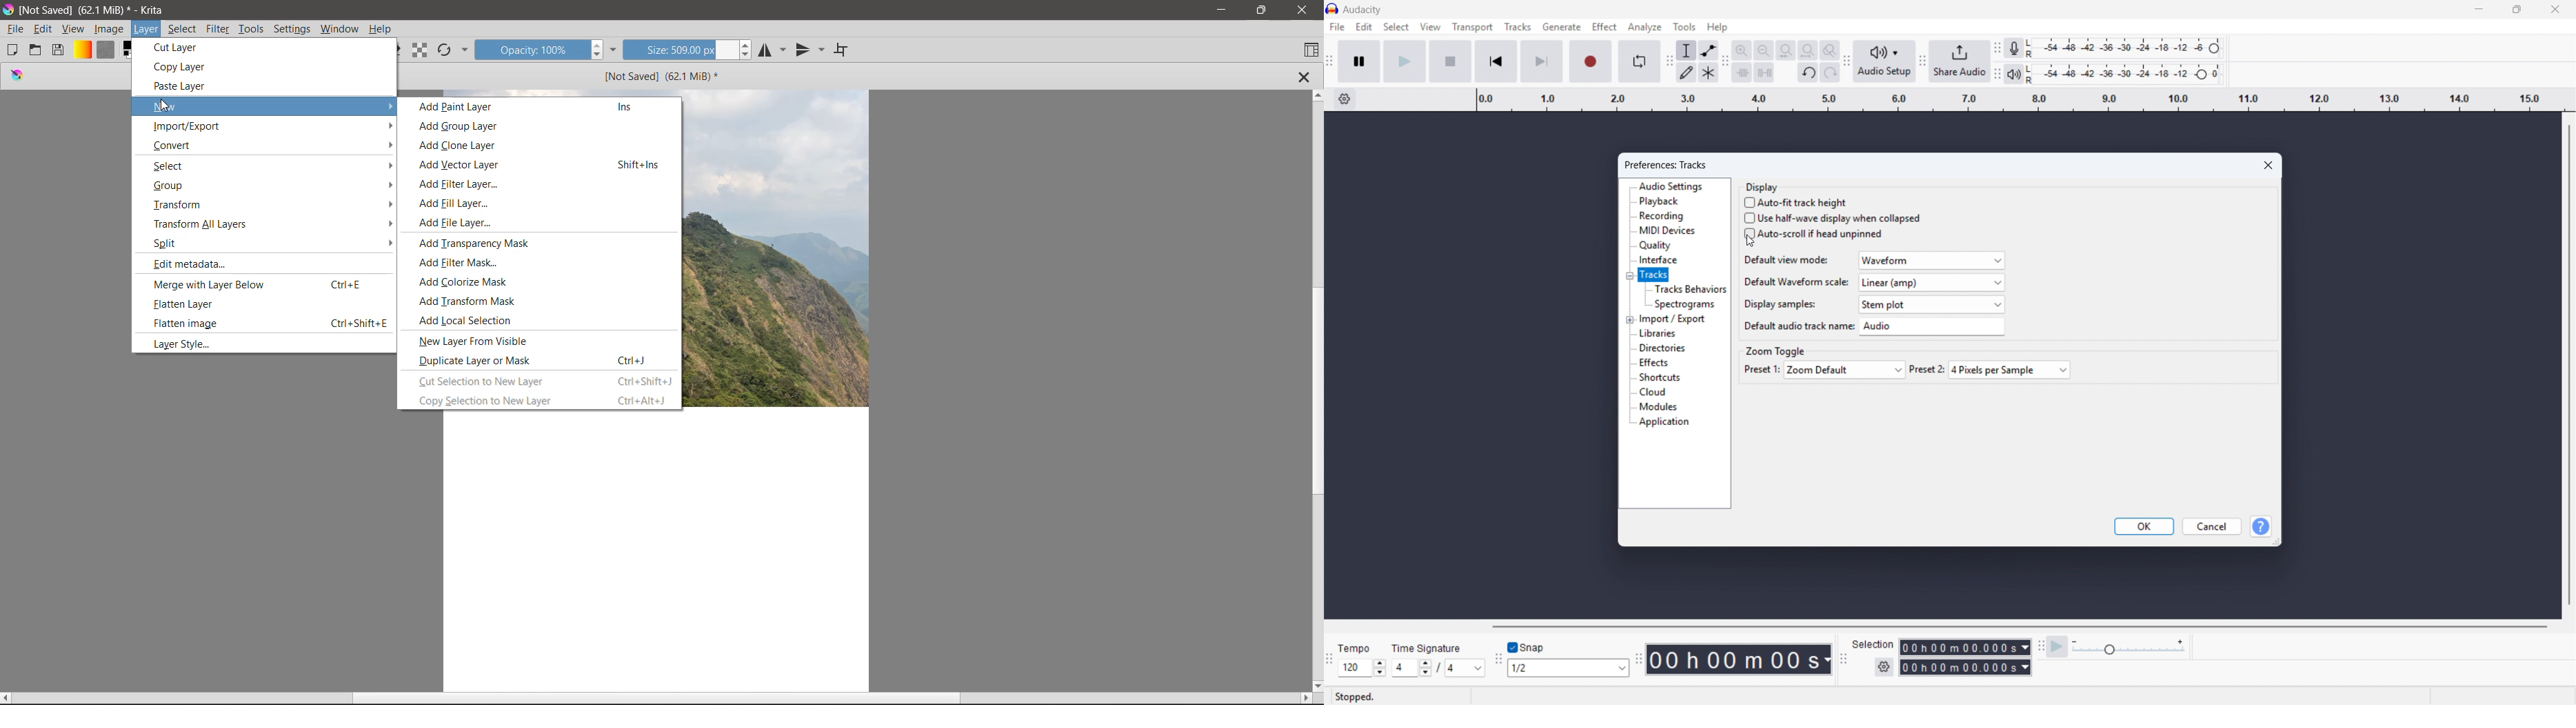 The image size is (2576, 728). I want to click on Add Group Layer, so click(462, 127).